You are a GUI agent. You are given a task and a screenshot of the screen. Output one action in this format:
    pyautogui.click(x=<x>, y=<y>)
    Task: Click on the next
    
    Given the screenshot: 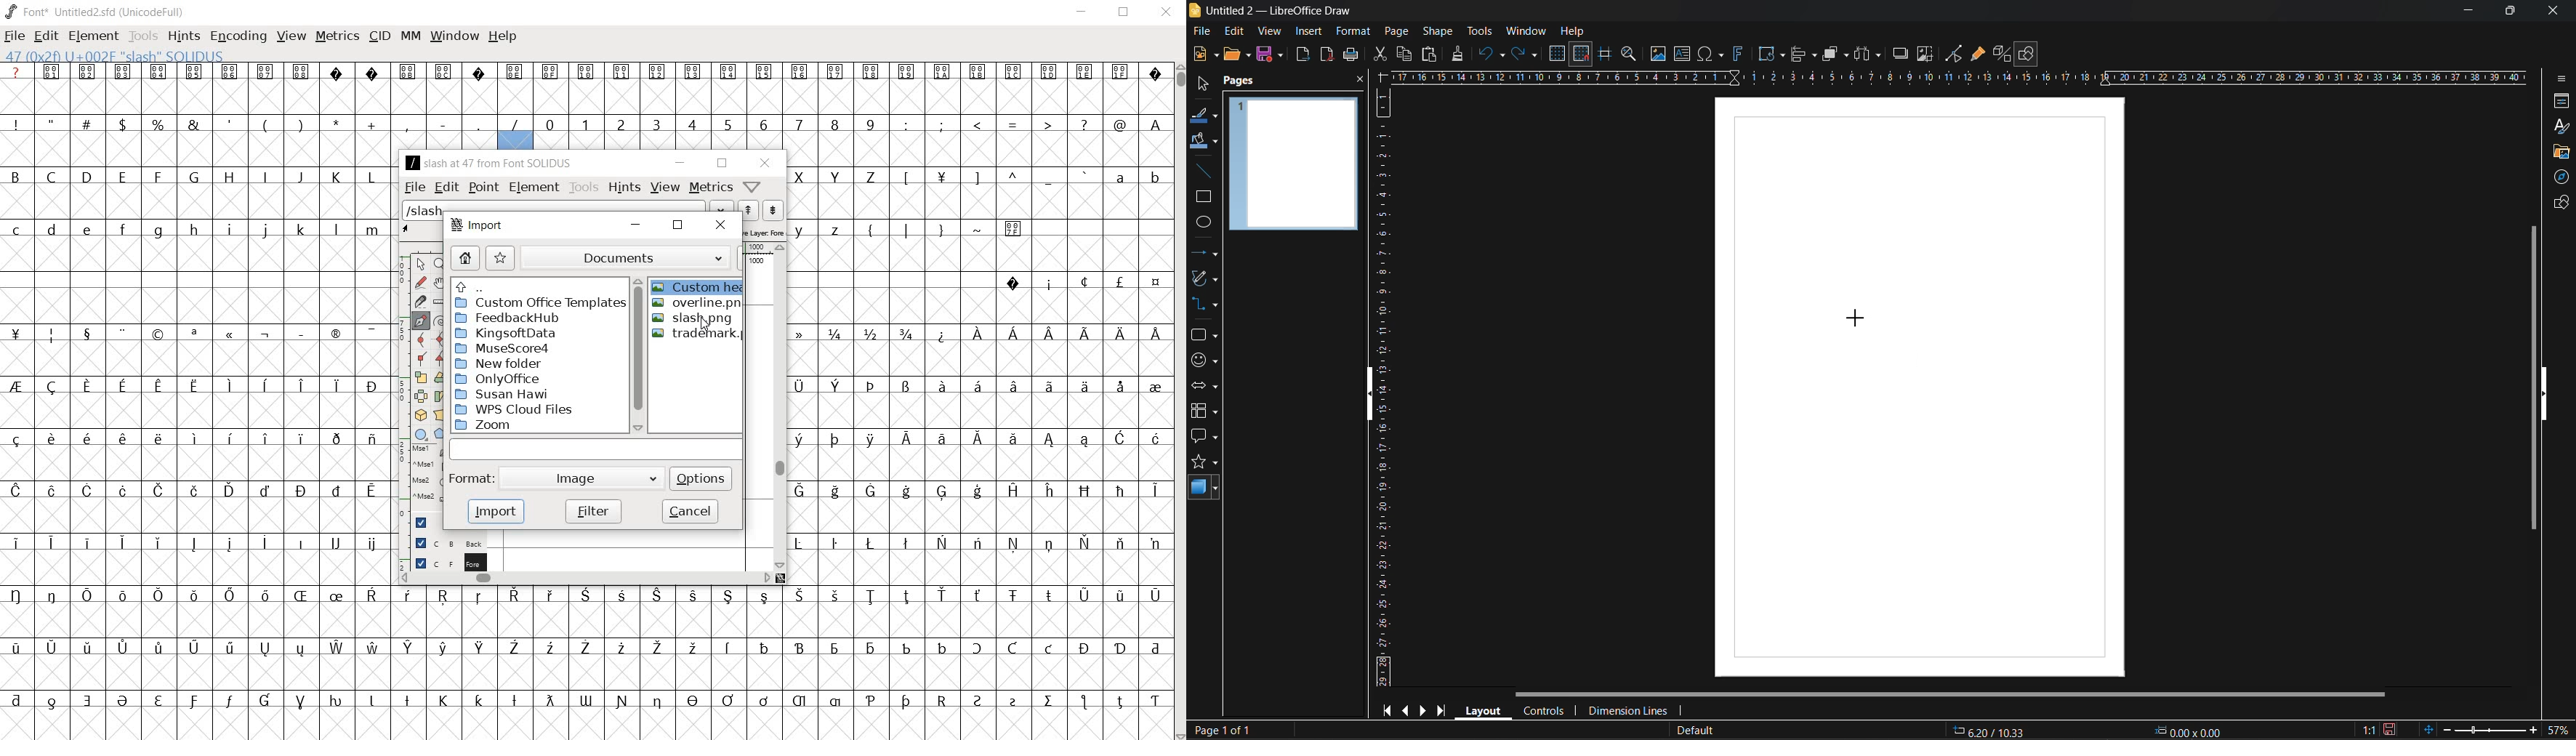 What is the action you would take?
    pyautogui.click(x=1424, y=710)
    